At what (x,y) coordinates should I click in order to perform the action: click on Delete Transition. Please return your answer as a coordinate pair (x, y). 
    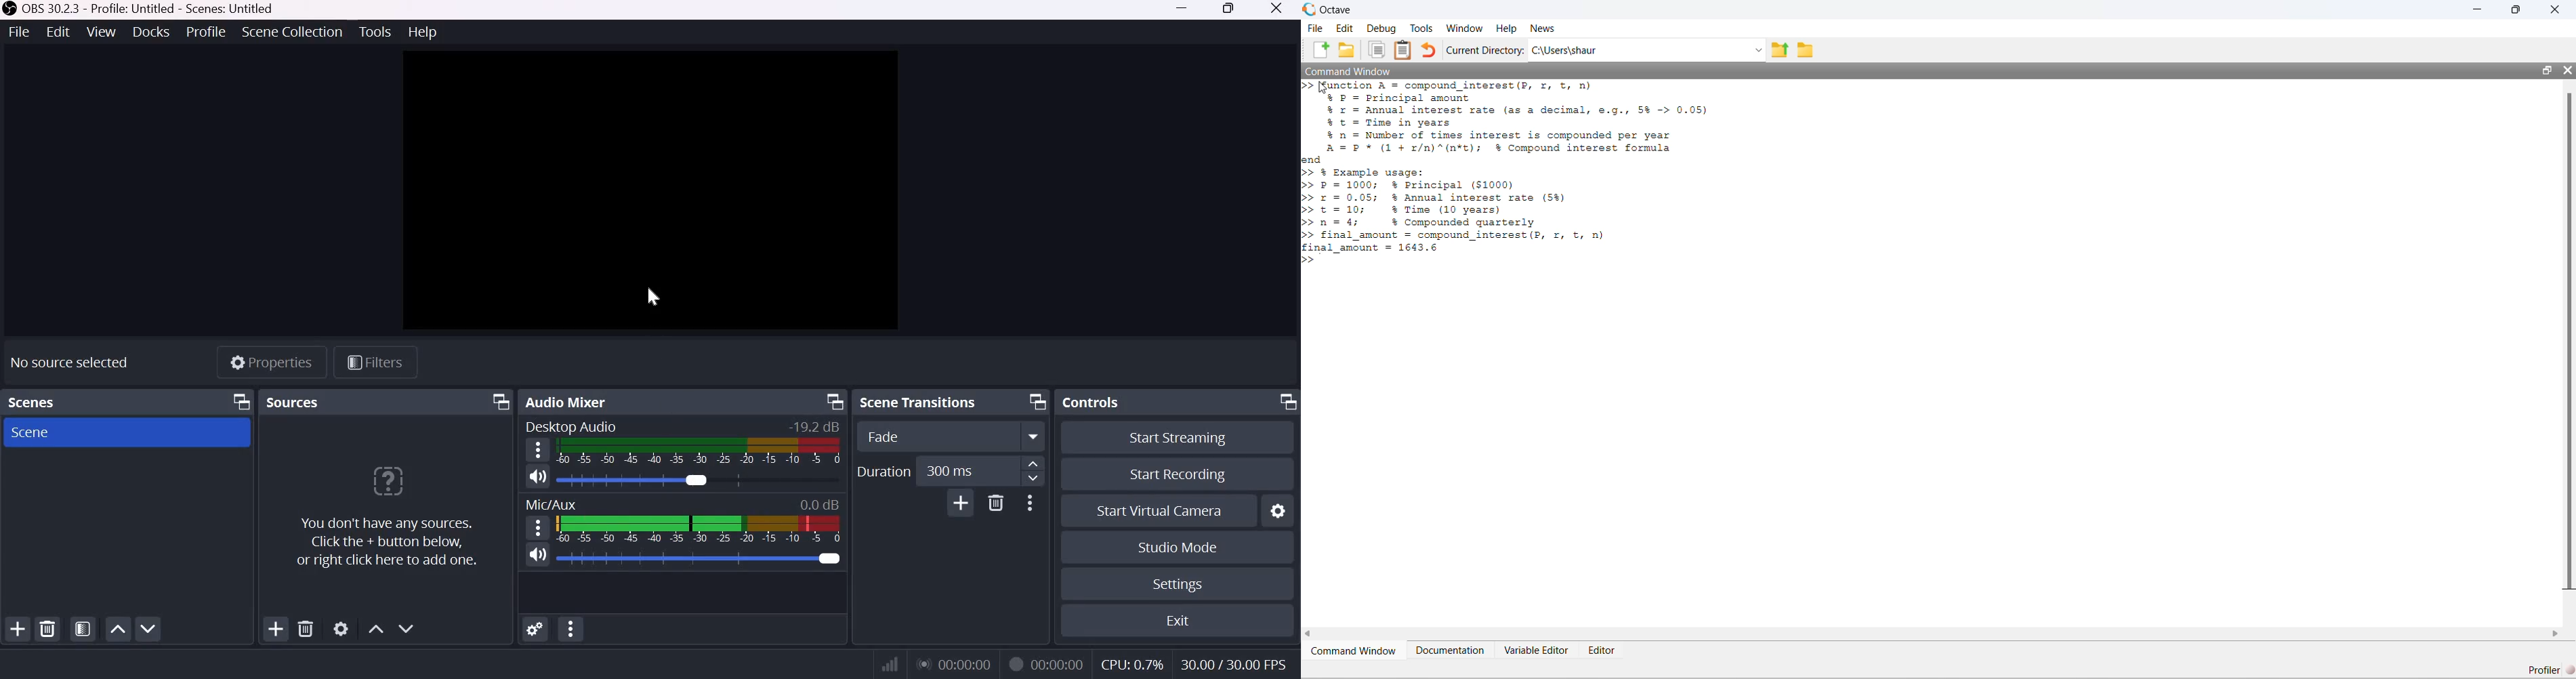
    Looking at the image, I should click on (995, 503).